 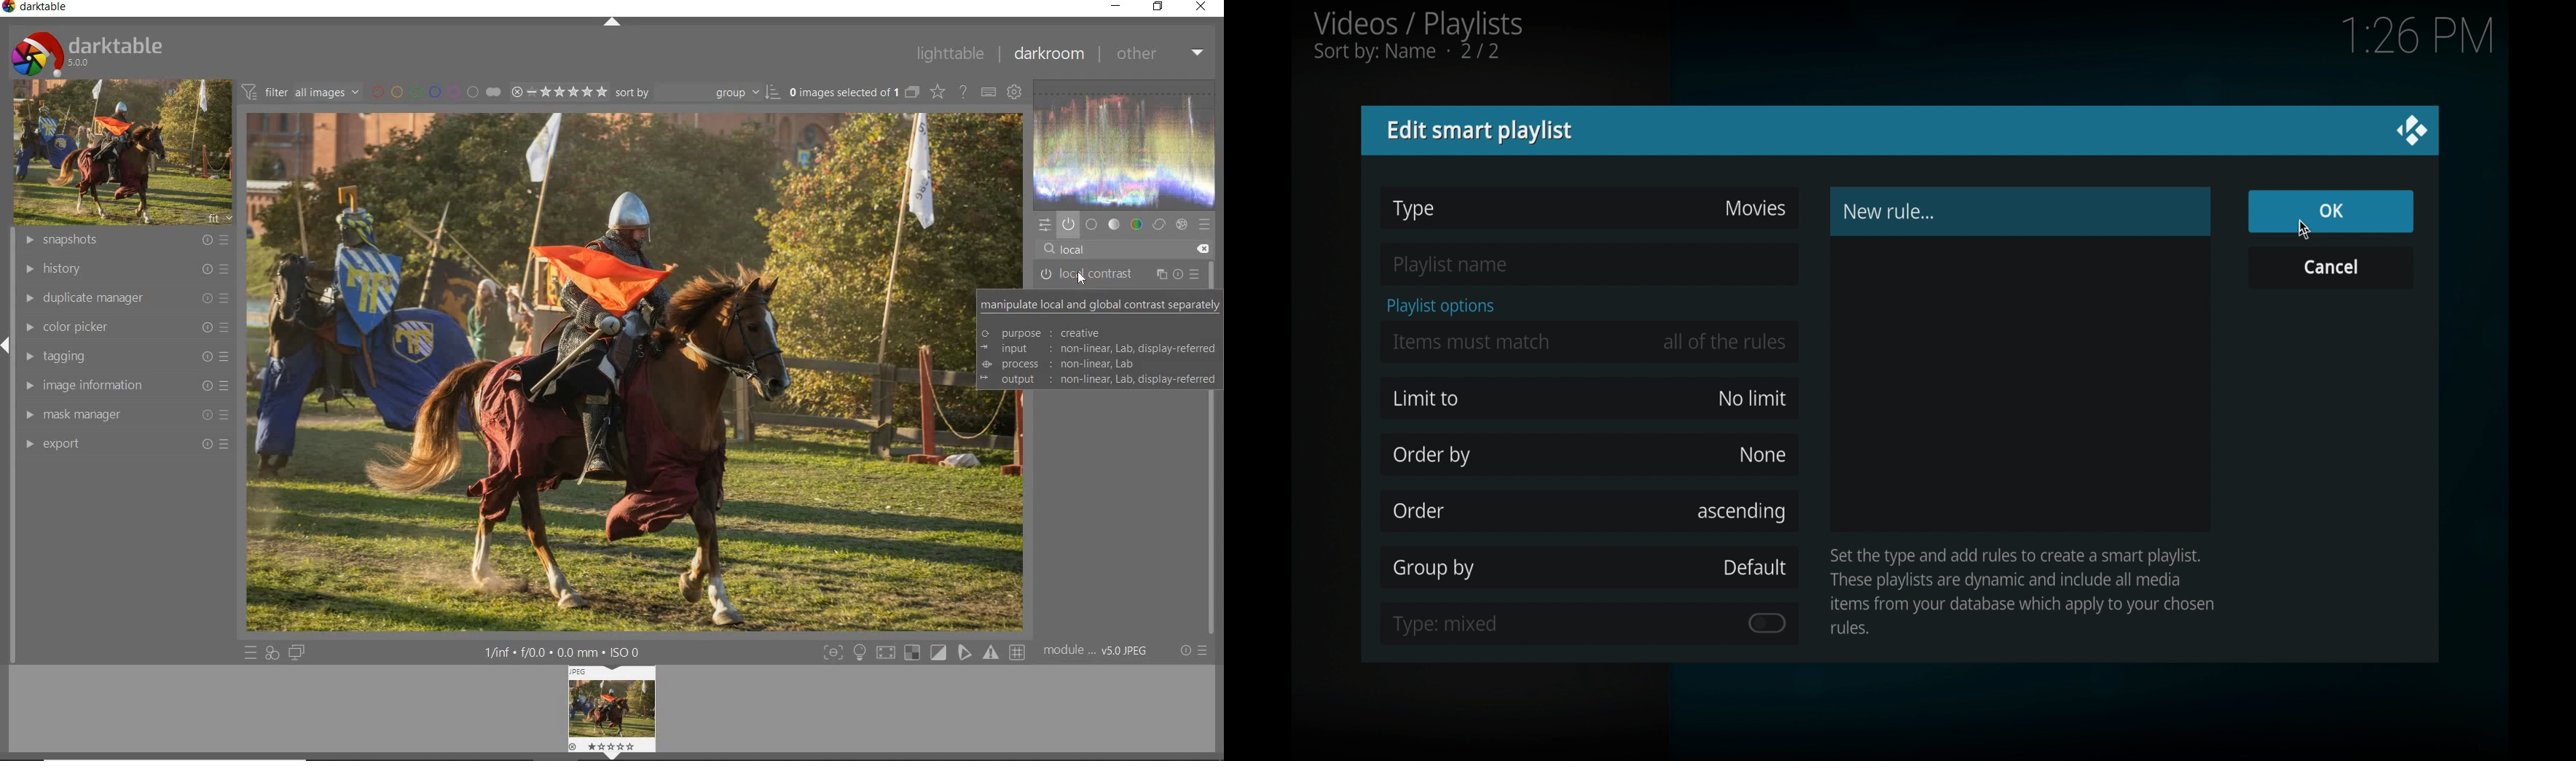 I want to click on playlist name, so click(x=1453, y=266).